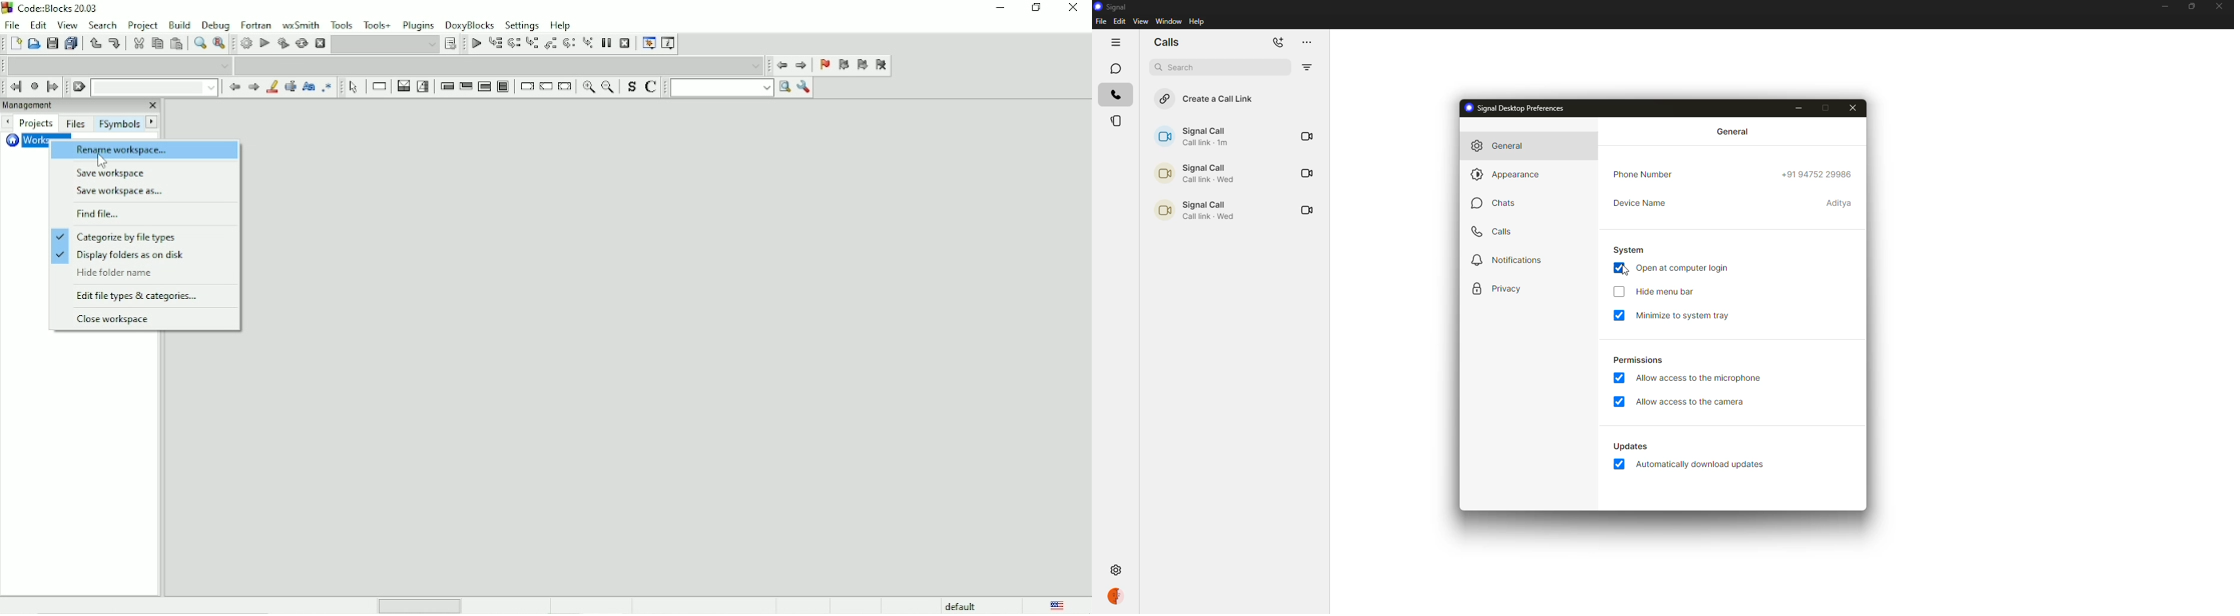  What do you see at coordinates (104, 25) in the screenshot?
I see `Search` at bounding box center [104, 25].